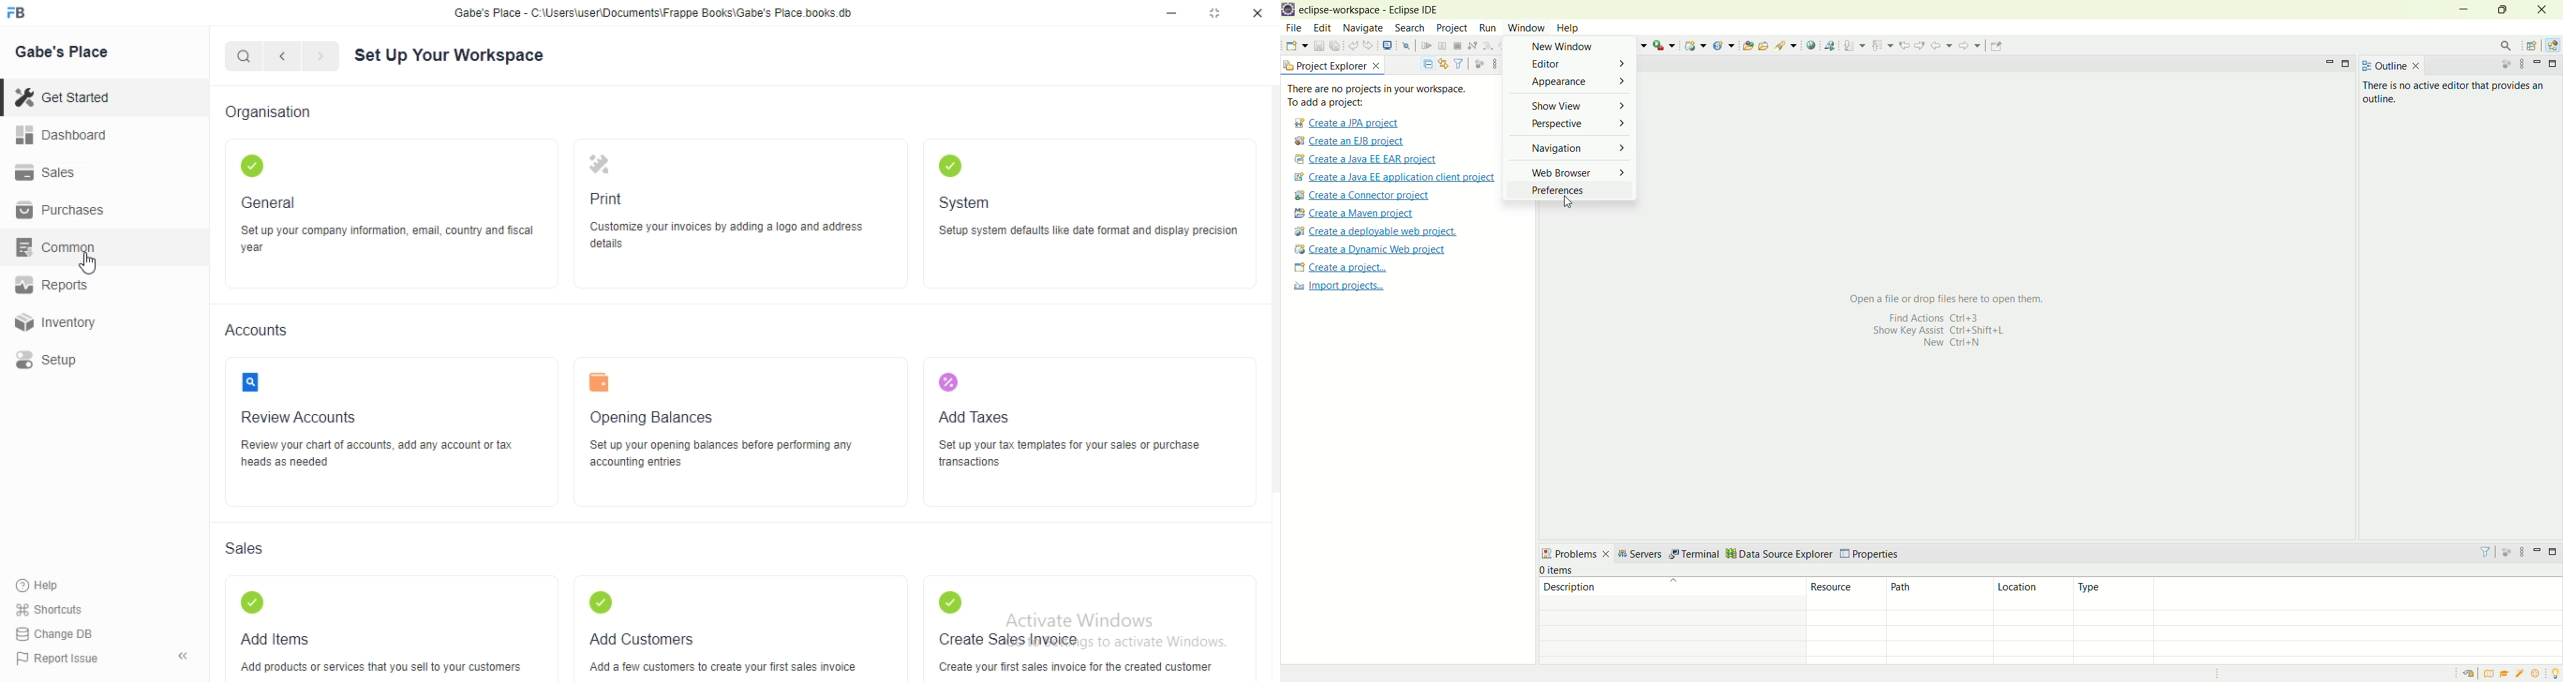 This screenshot has height=700, width=2576. Describe the element at coordinates (653, 12) in the screenshot. I see `‘Gabe's Place - C\UsersiuserDocuments\Frappe Books\Gabe's Place books db` at that location.